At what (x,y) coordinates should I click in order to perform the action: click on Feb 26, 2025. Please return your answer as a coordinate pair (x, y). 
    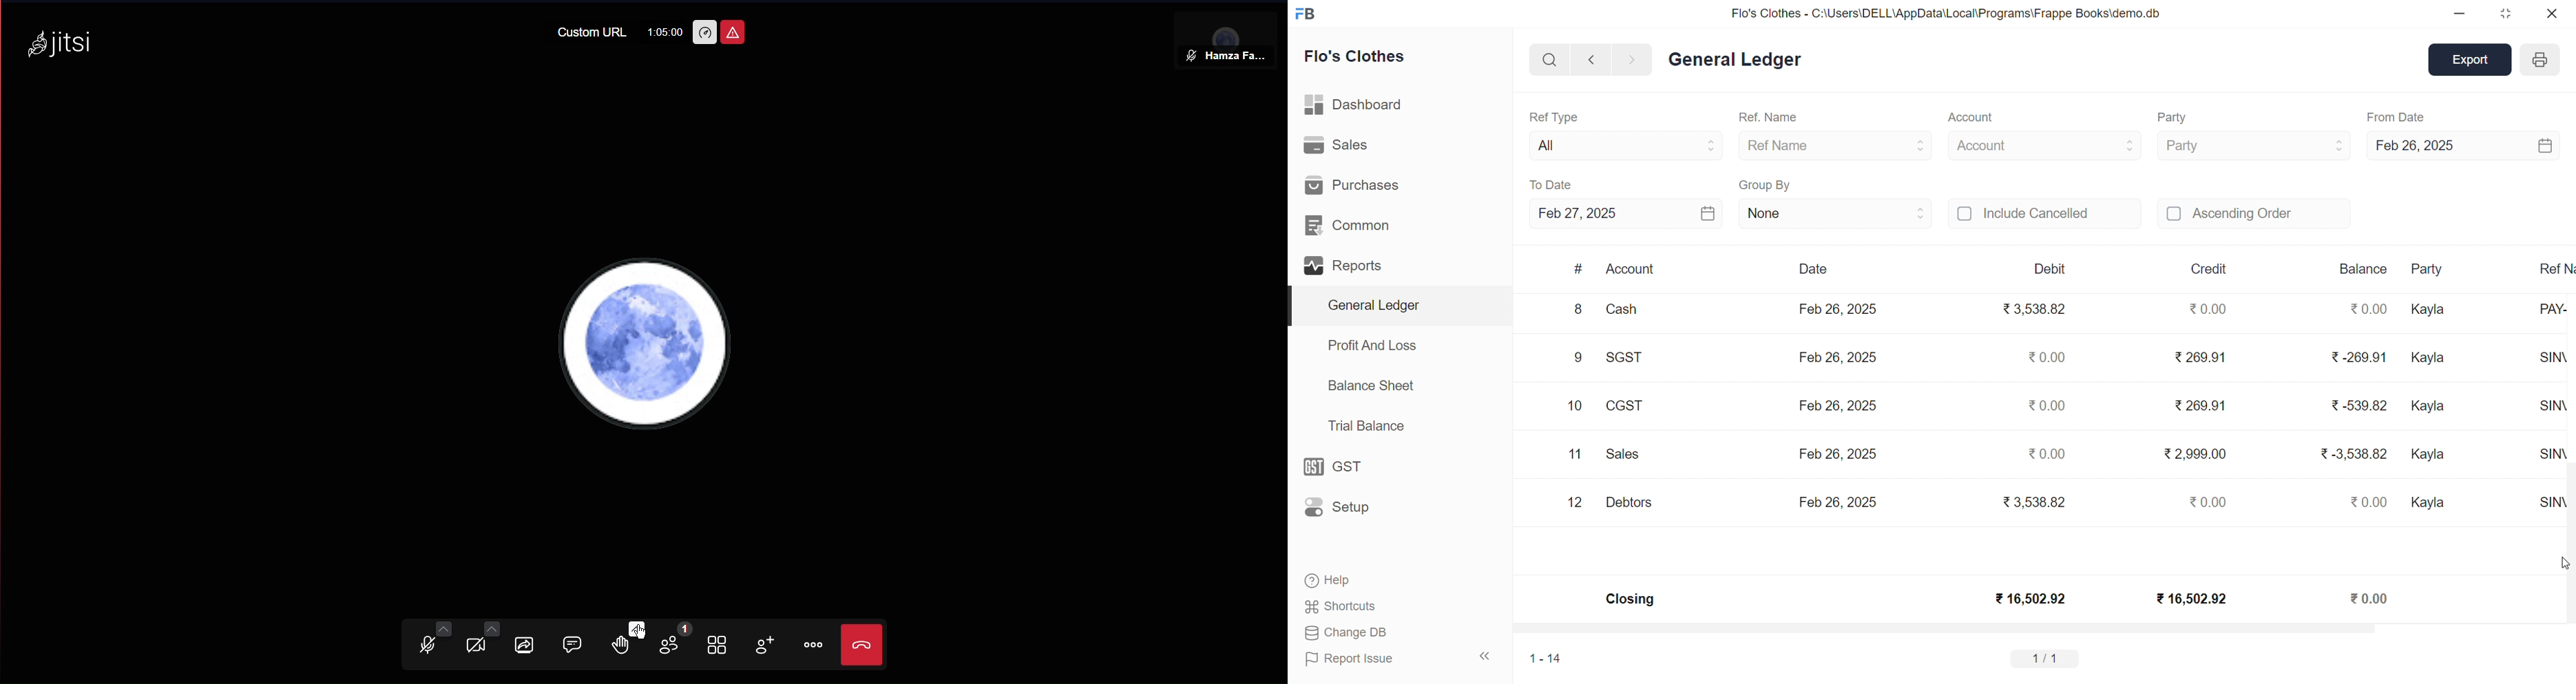
    Looking at the image, I should click on (1841, 355).